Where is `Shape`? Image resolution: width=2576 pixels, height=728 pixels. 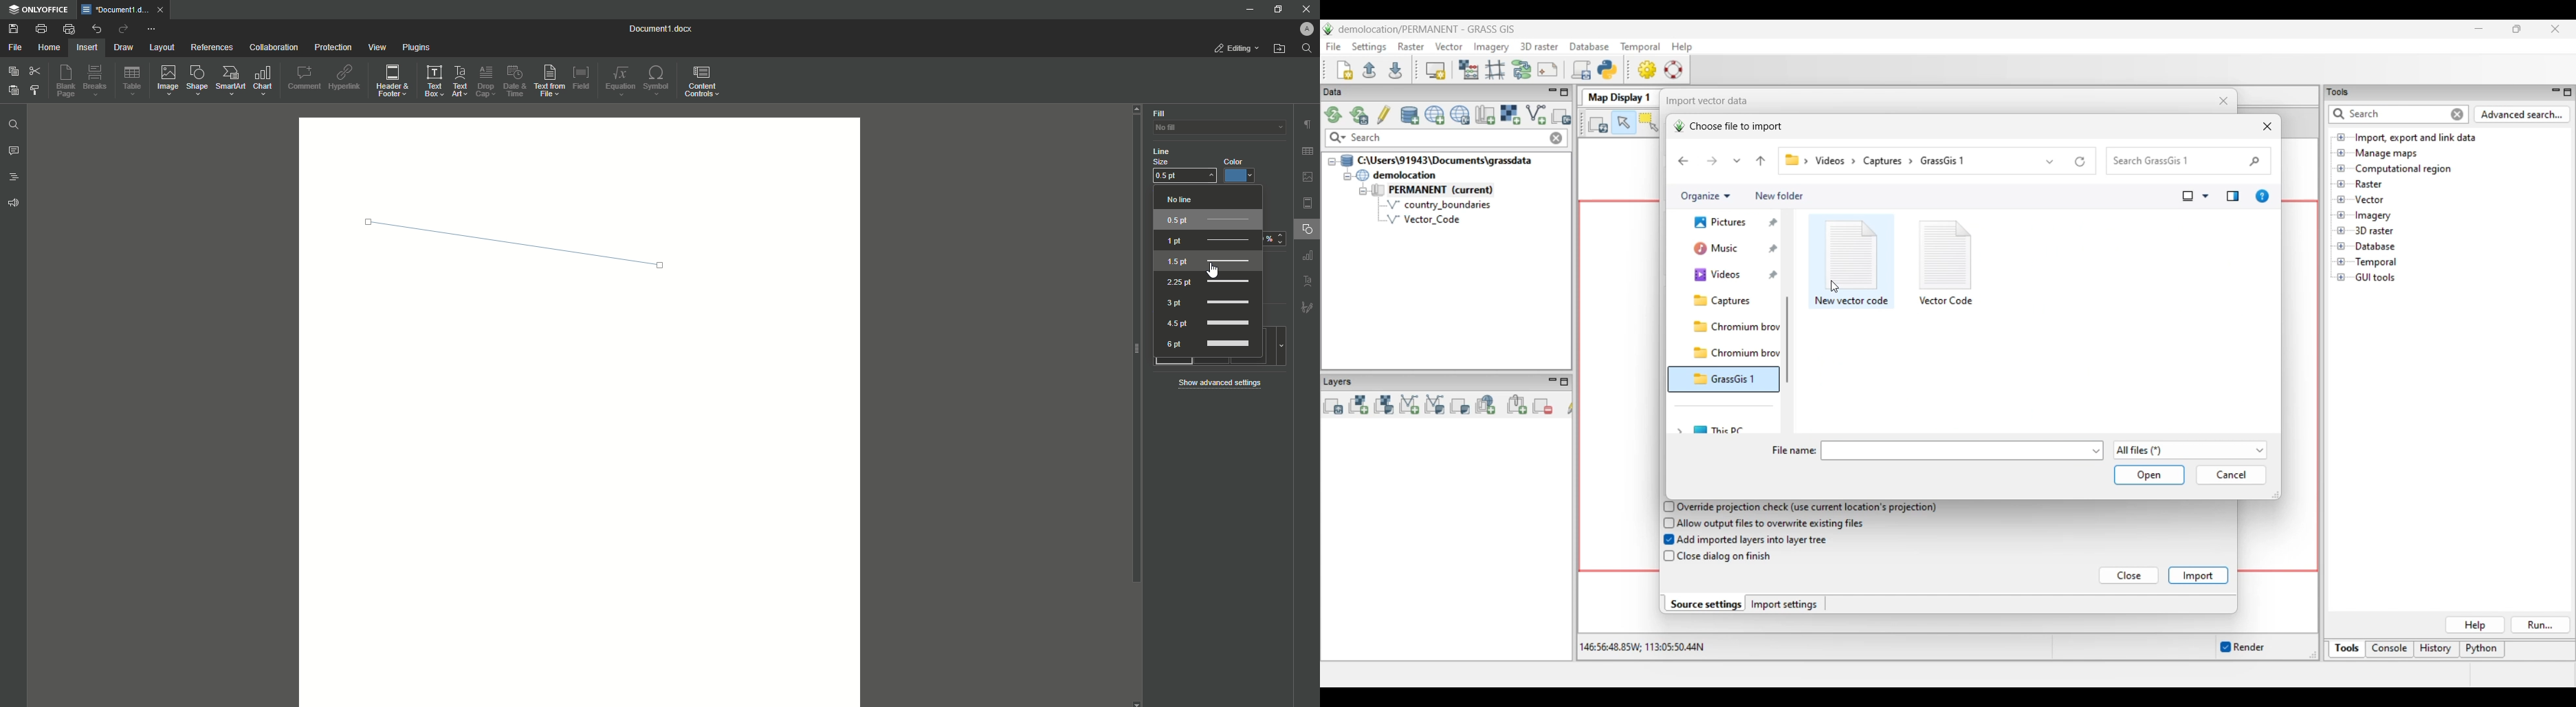
Shape is located at coordinates (199, 83).